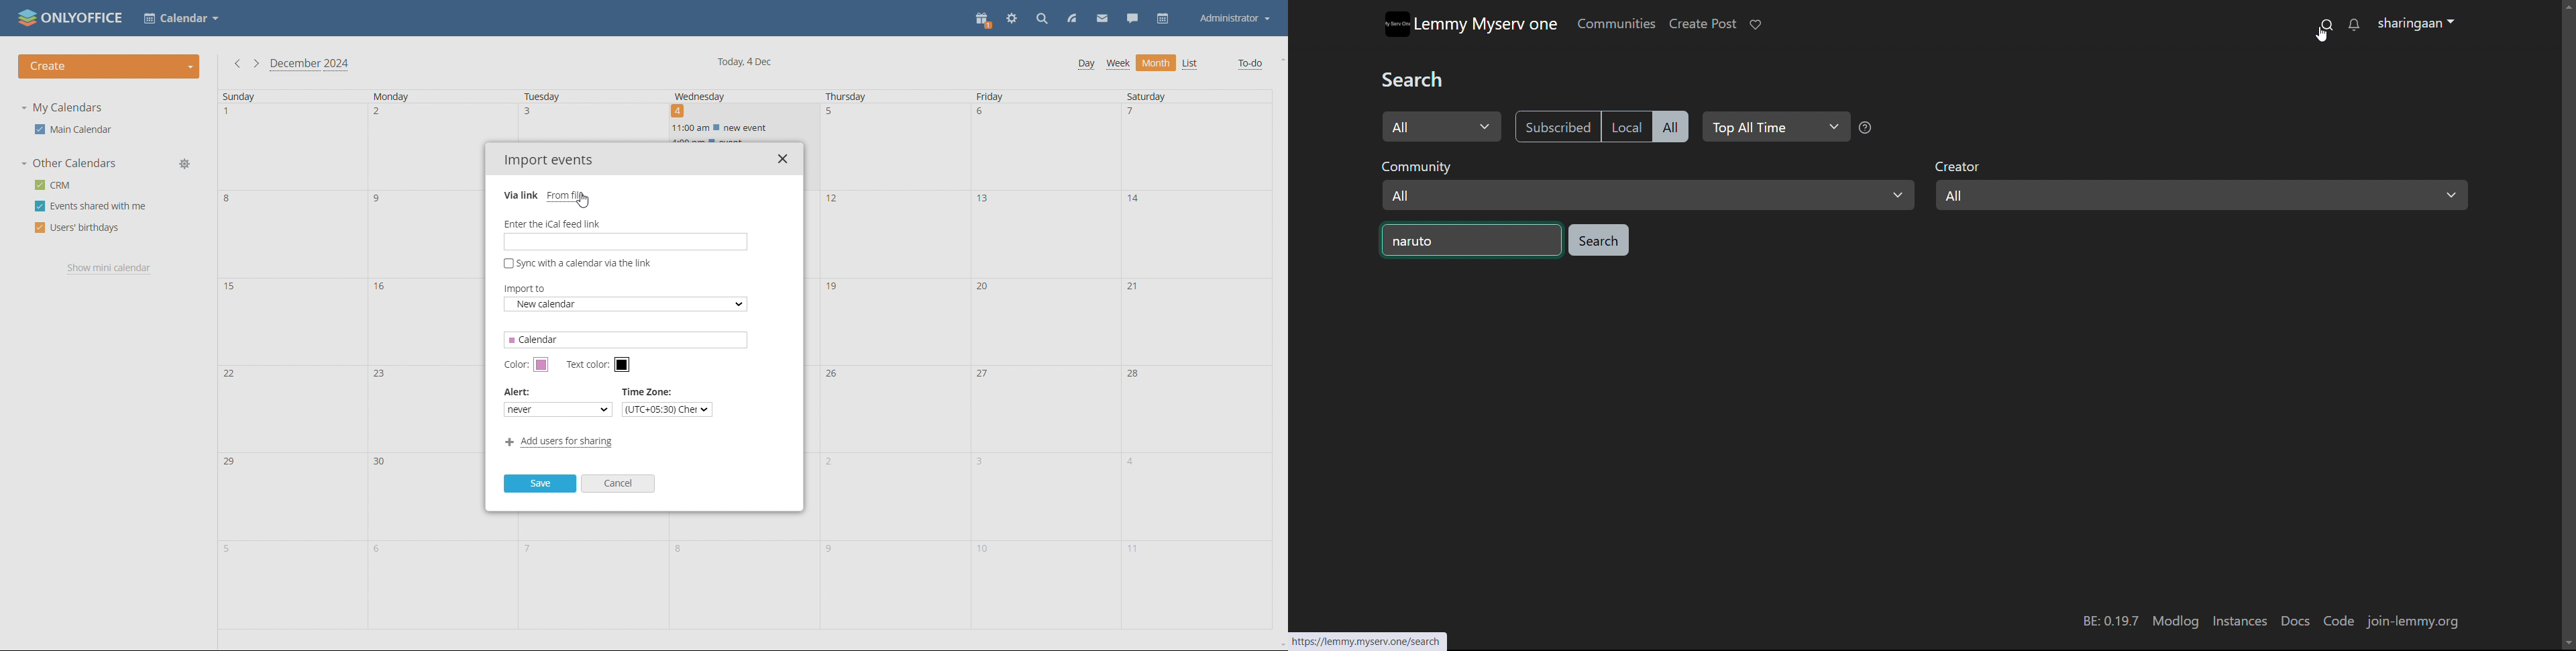 Image resolution: width=2576 pixels, height=672 pixels. I want to click on Top All Time, so click(1867, 128).